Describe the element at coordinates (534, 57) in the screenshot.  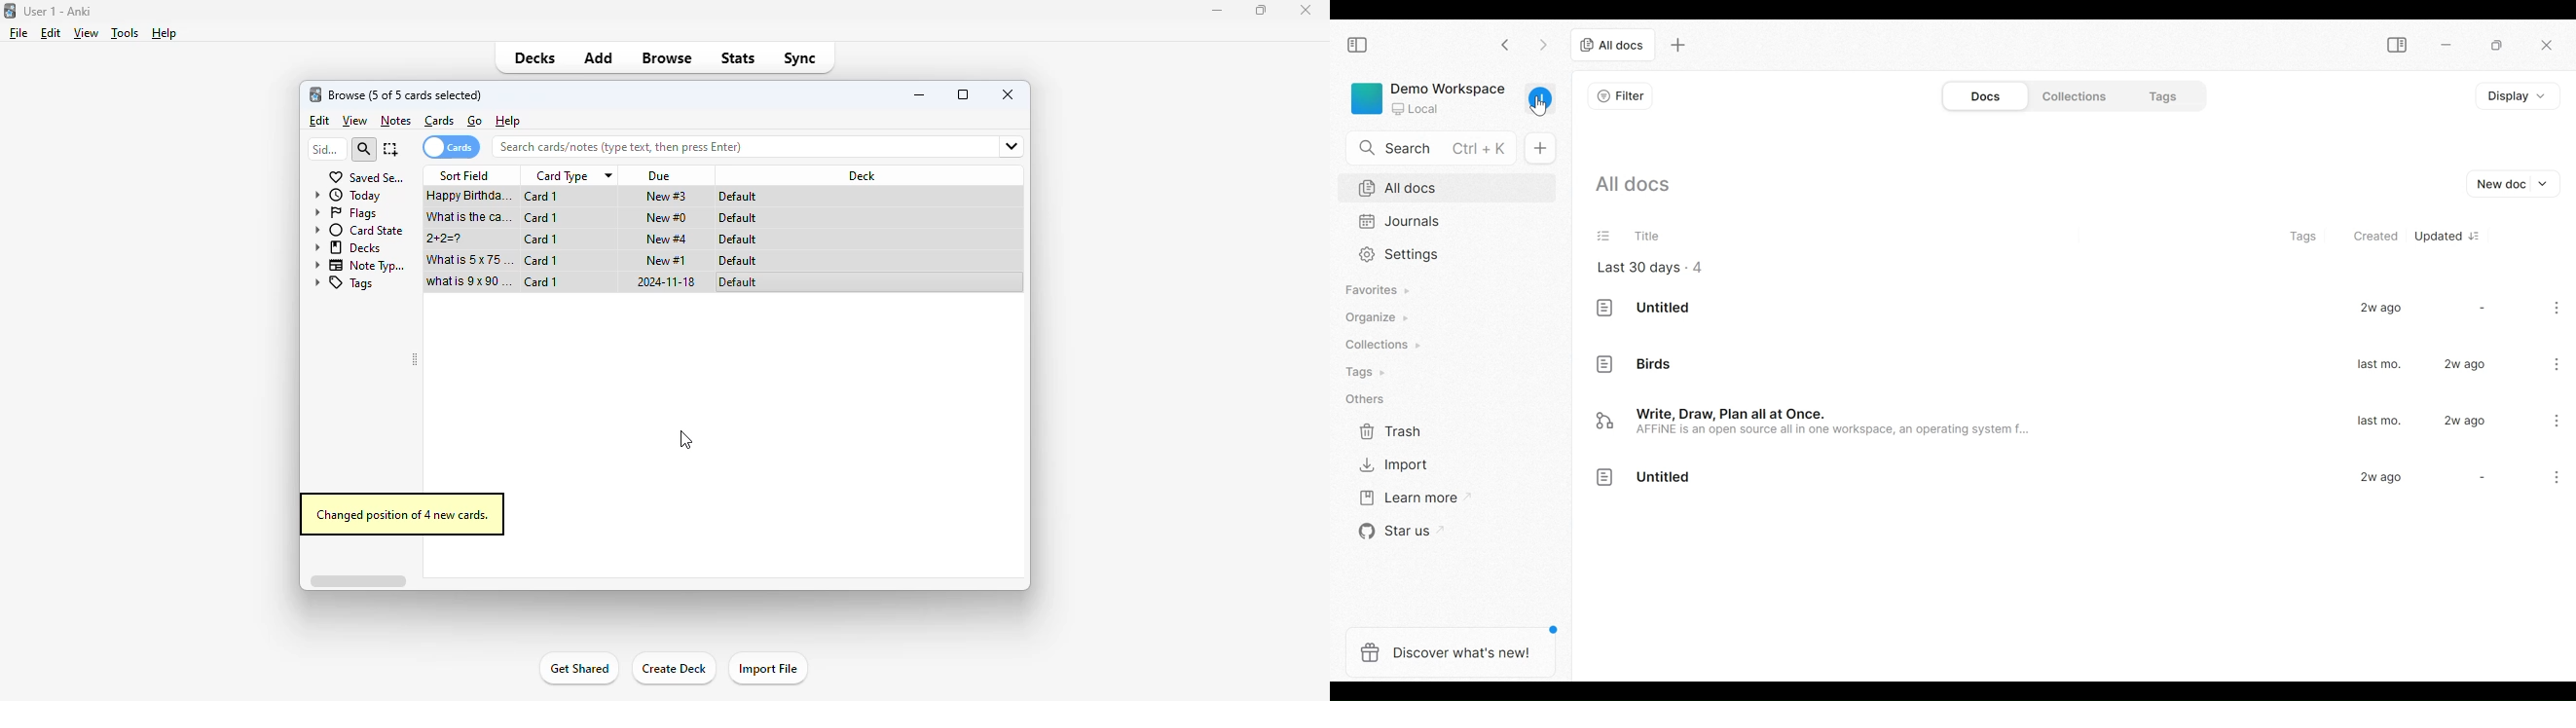
I see `decks` at that location.